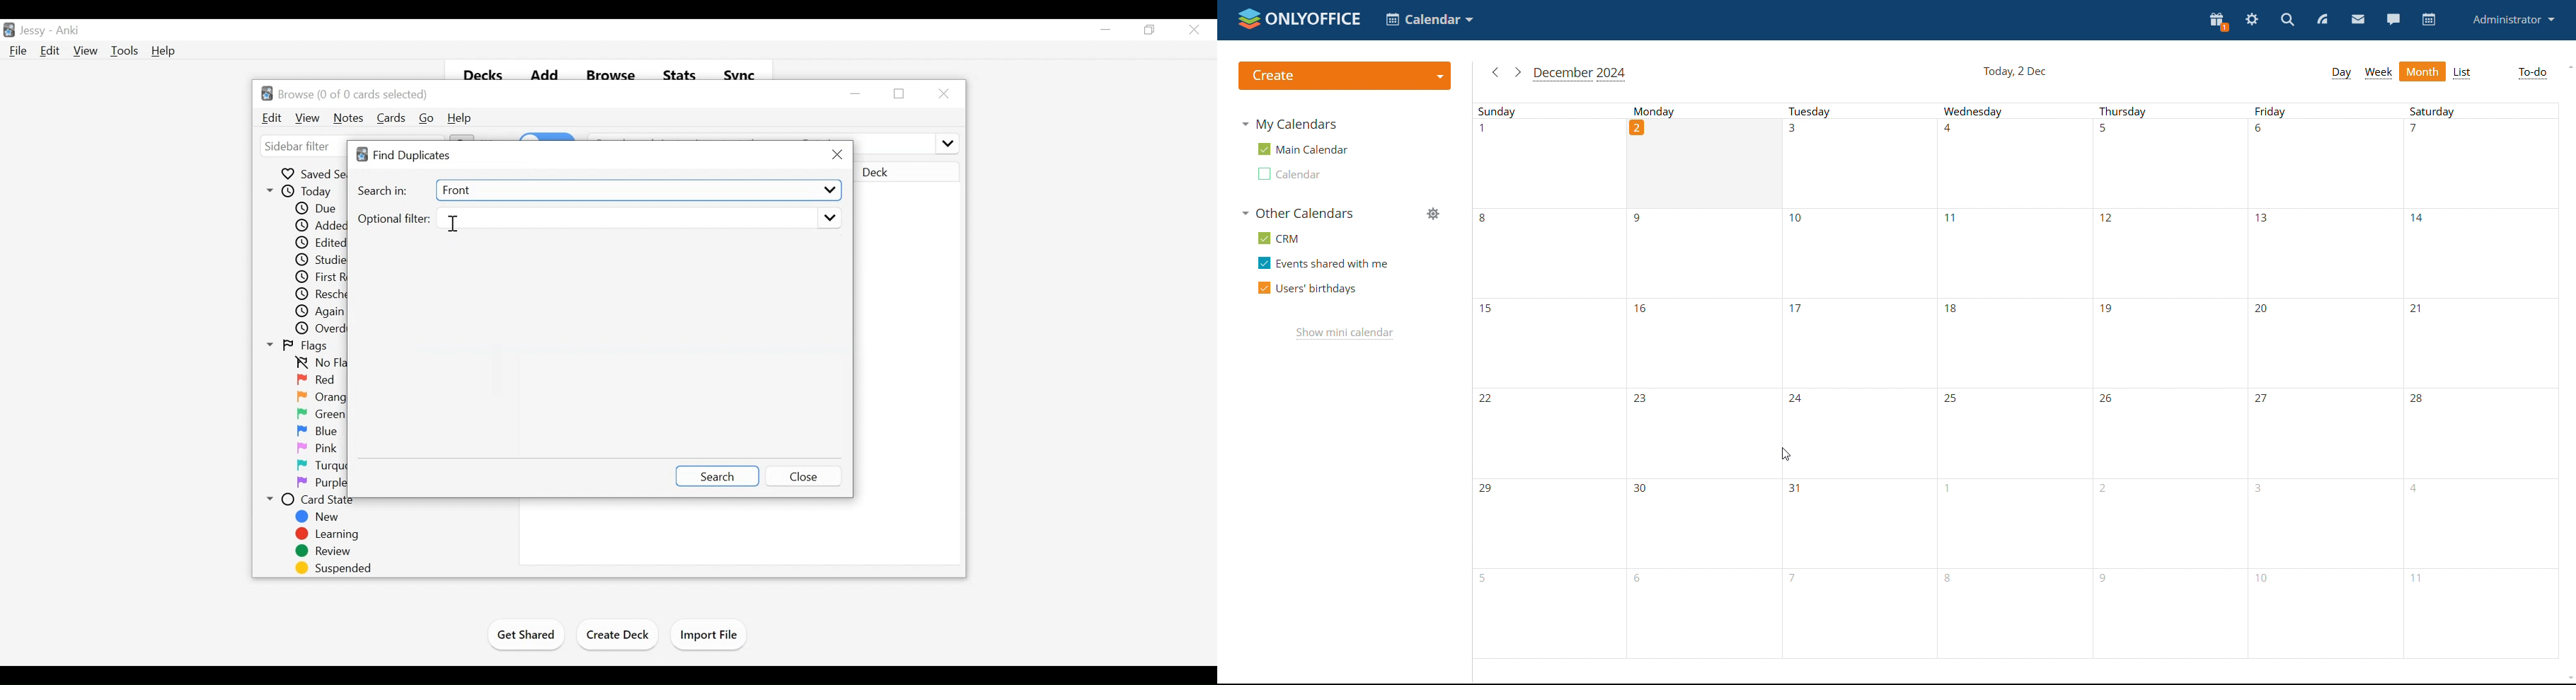 This screenshot has width=2576, height=700. What do you see at coordinates (323, 552) in the screenshot?
I see `Review` at bounding box center [323, 552].